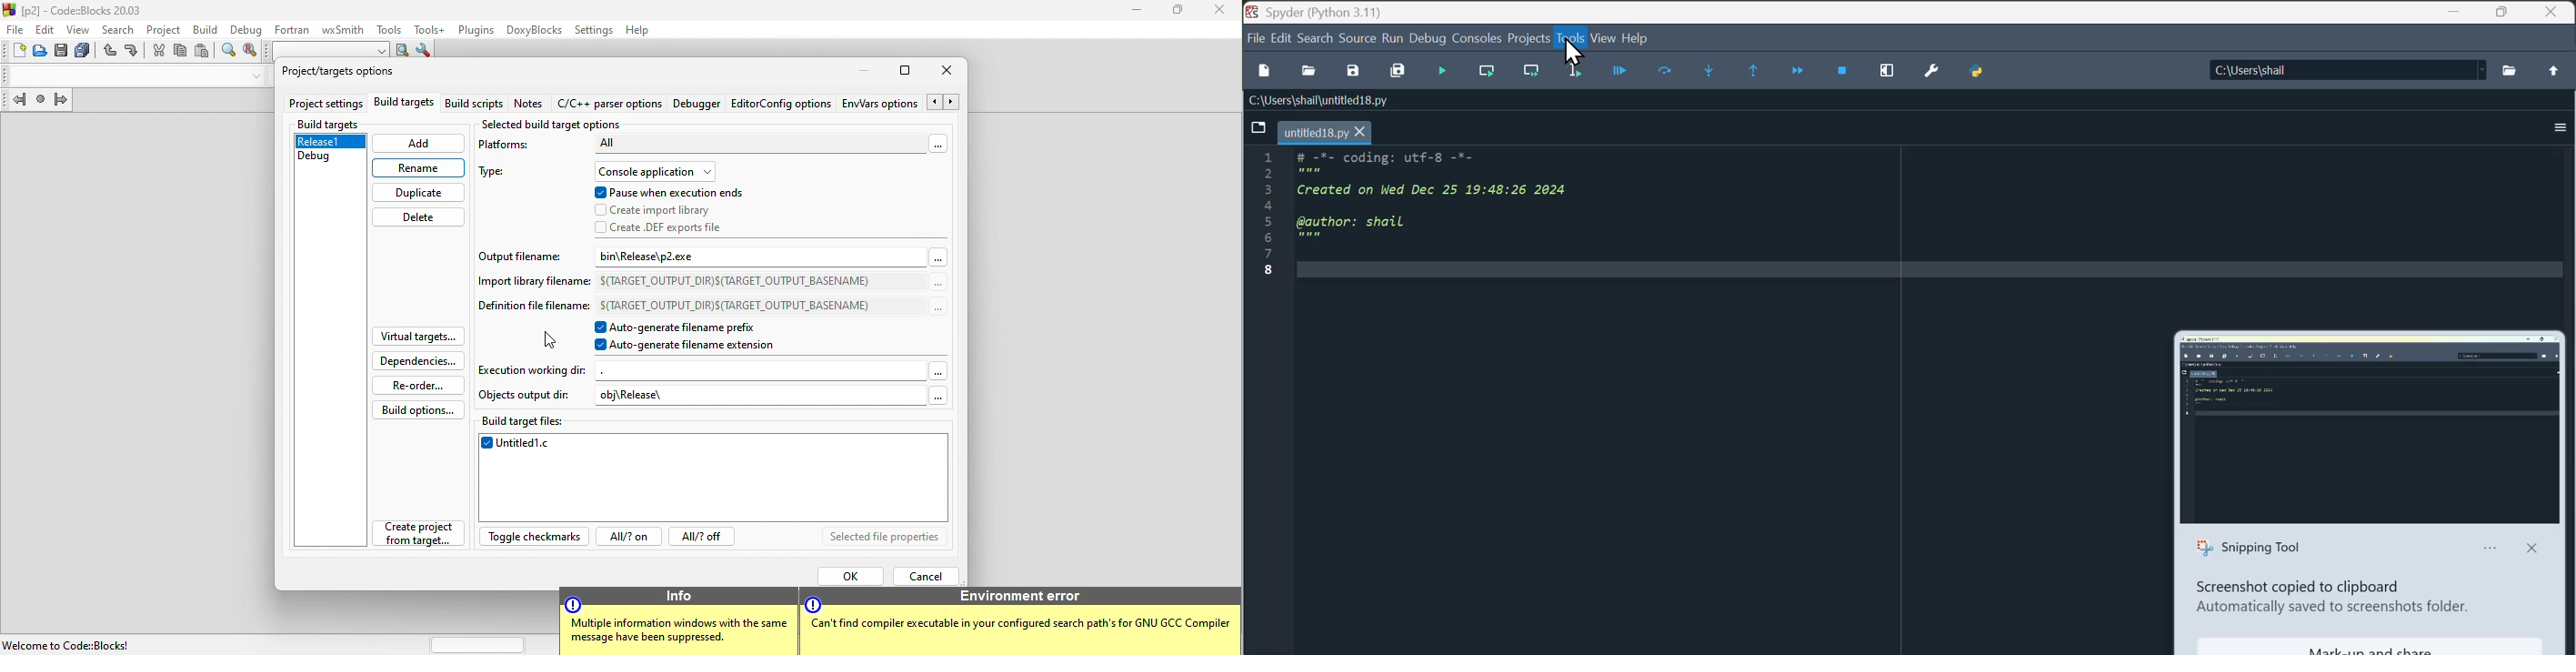  What do you see at coordinates (2554, 12) in the screenshot?
I see `Close` at bounding box center [2554, 12].